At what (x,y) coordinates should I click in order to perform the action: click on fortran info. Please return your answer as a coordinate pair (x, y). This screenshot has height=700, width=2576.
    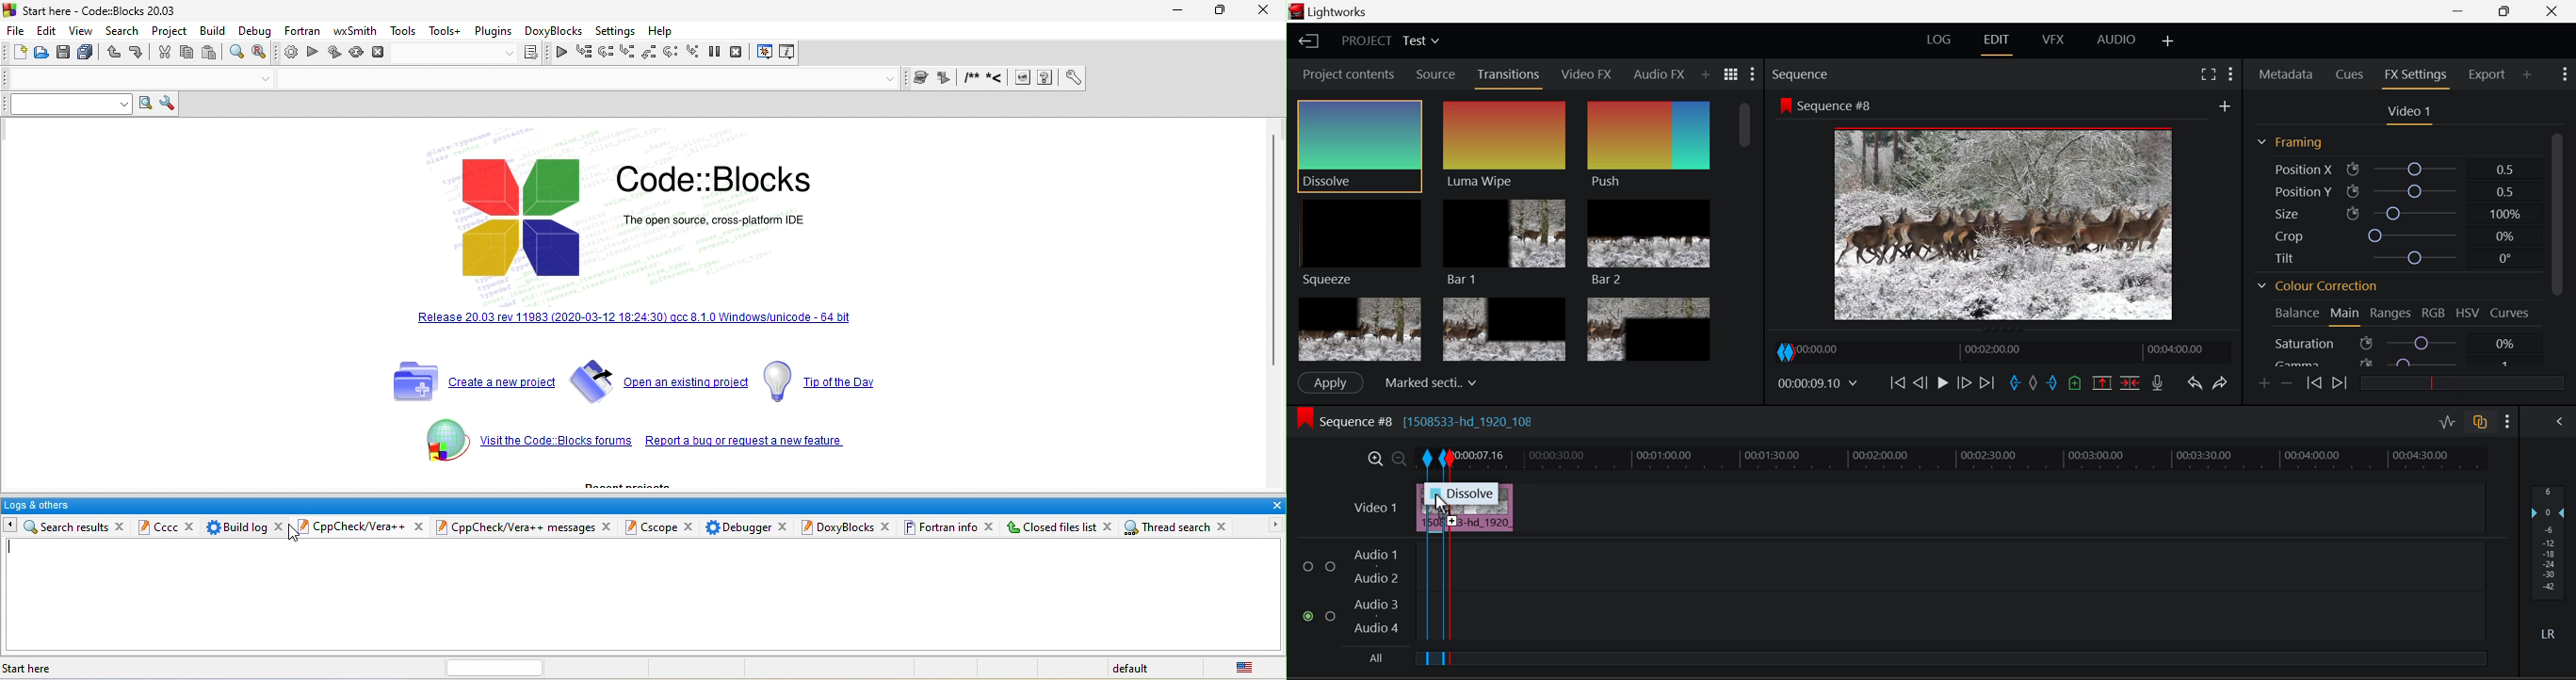
    Looking at the image, I should click on (941, 527).